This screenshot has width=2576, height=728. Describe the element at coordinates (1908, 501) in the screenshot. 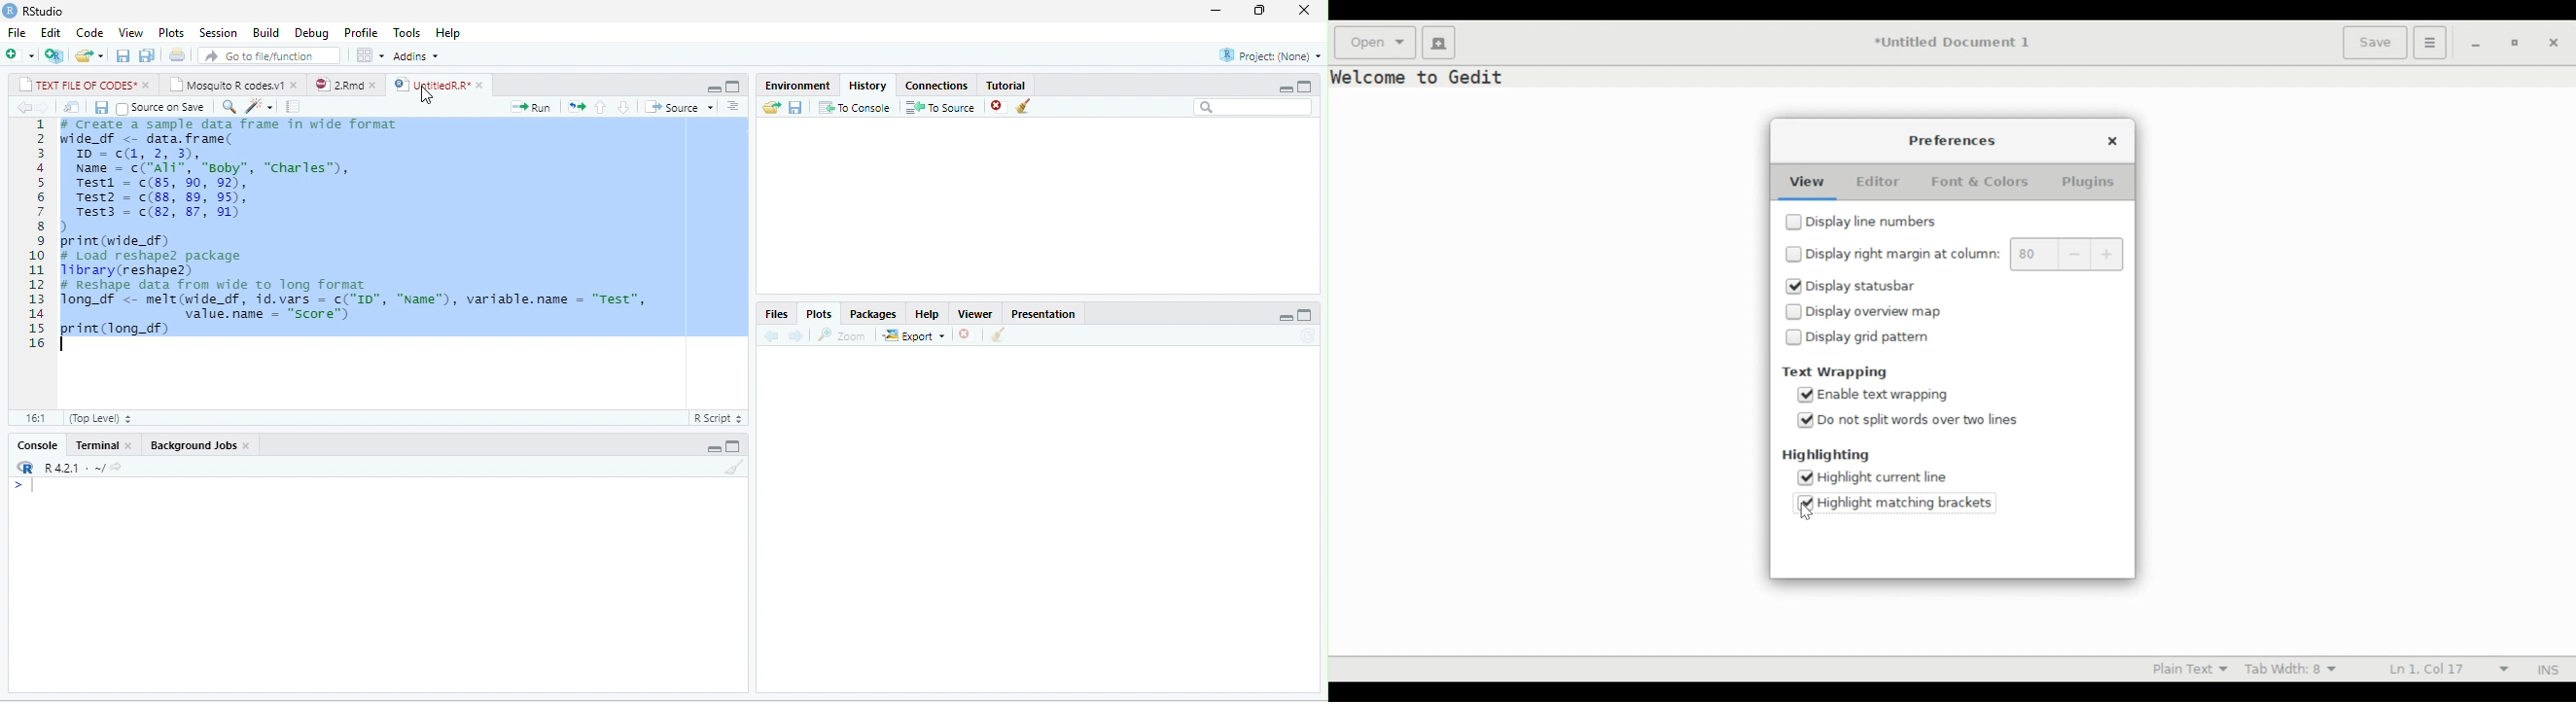

I see `Highlight matching brackets` at that location.